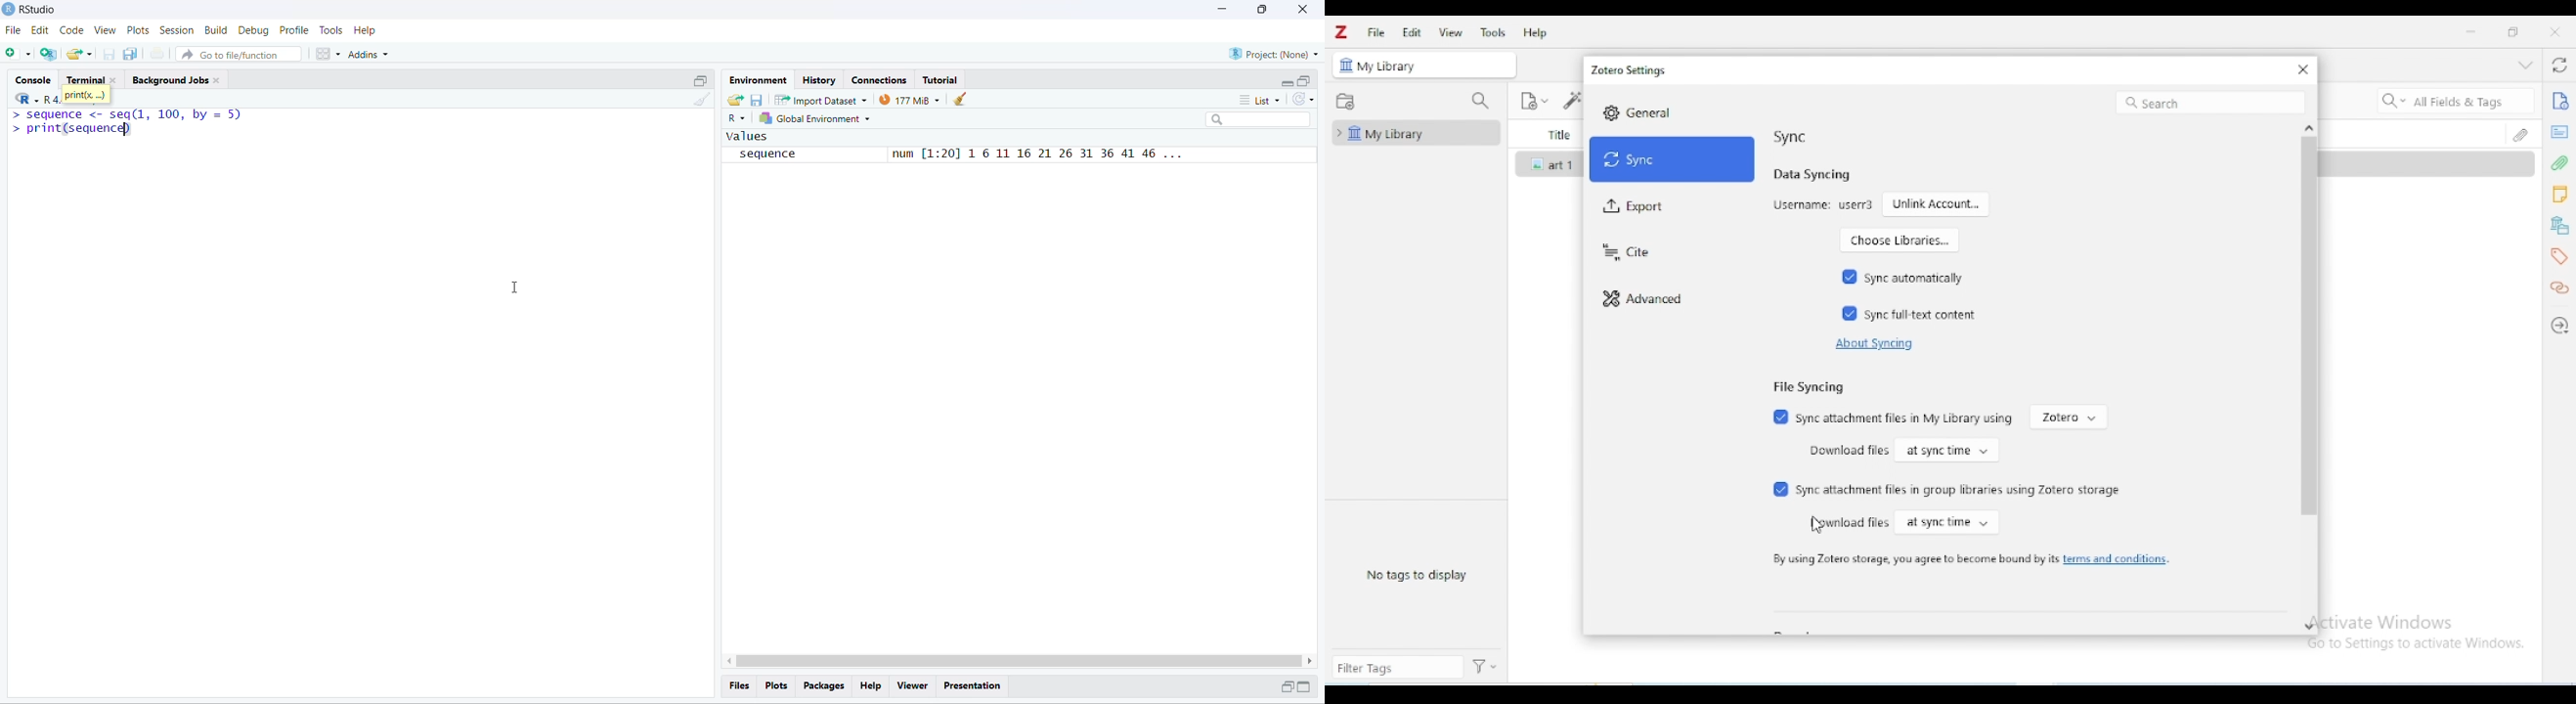 The width and height of the screenshot is (2576, 728). What do you see at coordinates (1849, 522) in the screenshot?
I see `download files` at bounding box center [1849, 522].